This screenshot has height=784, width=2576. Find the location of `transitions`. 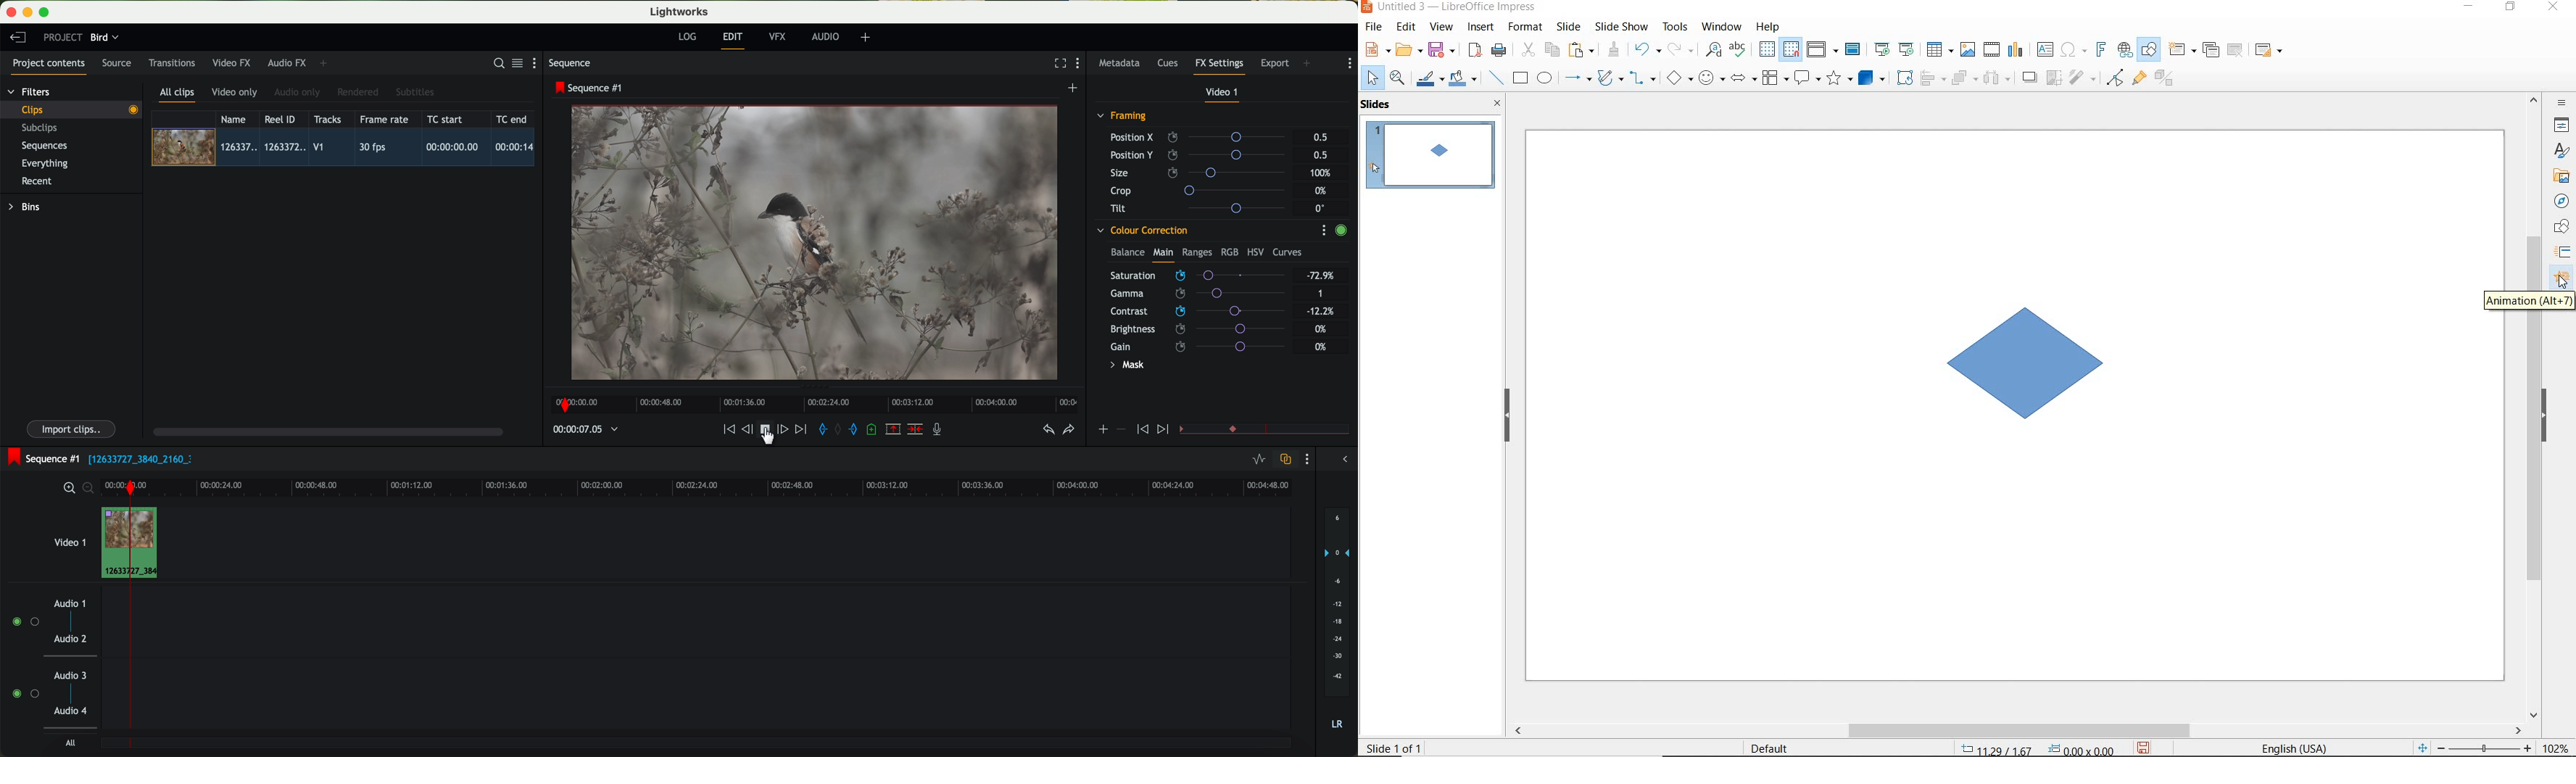

transitions is located at coordinates (172, 63).